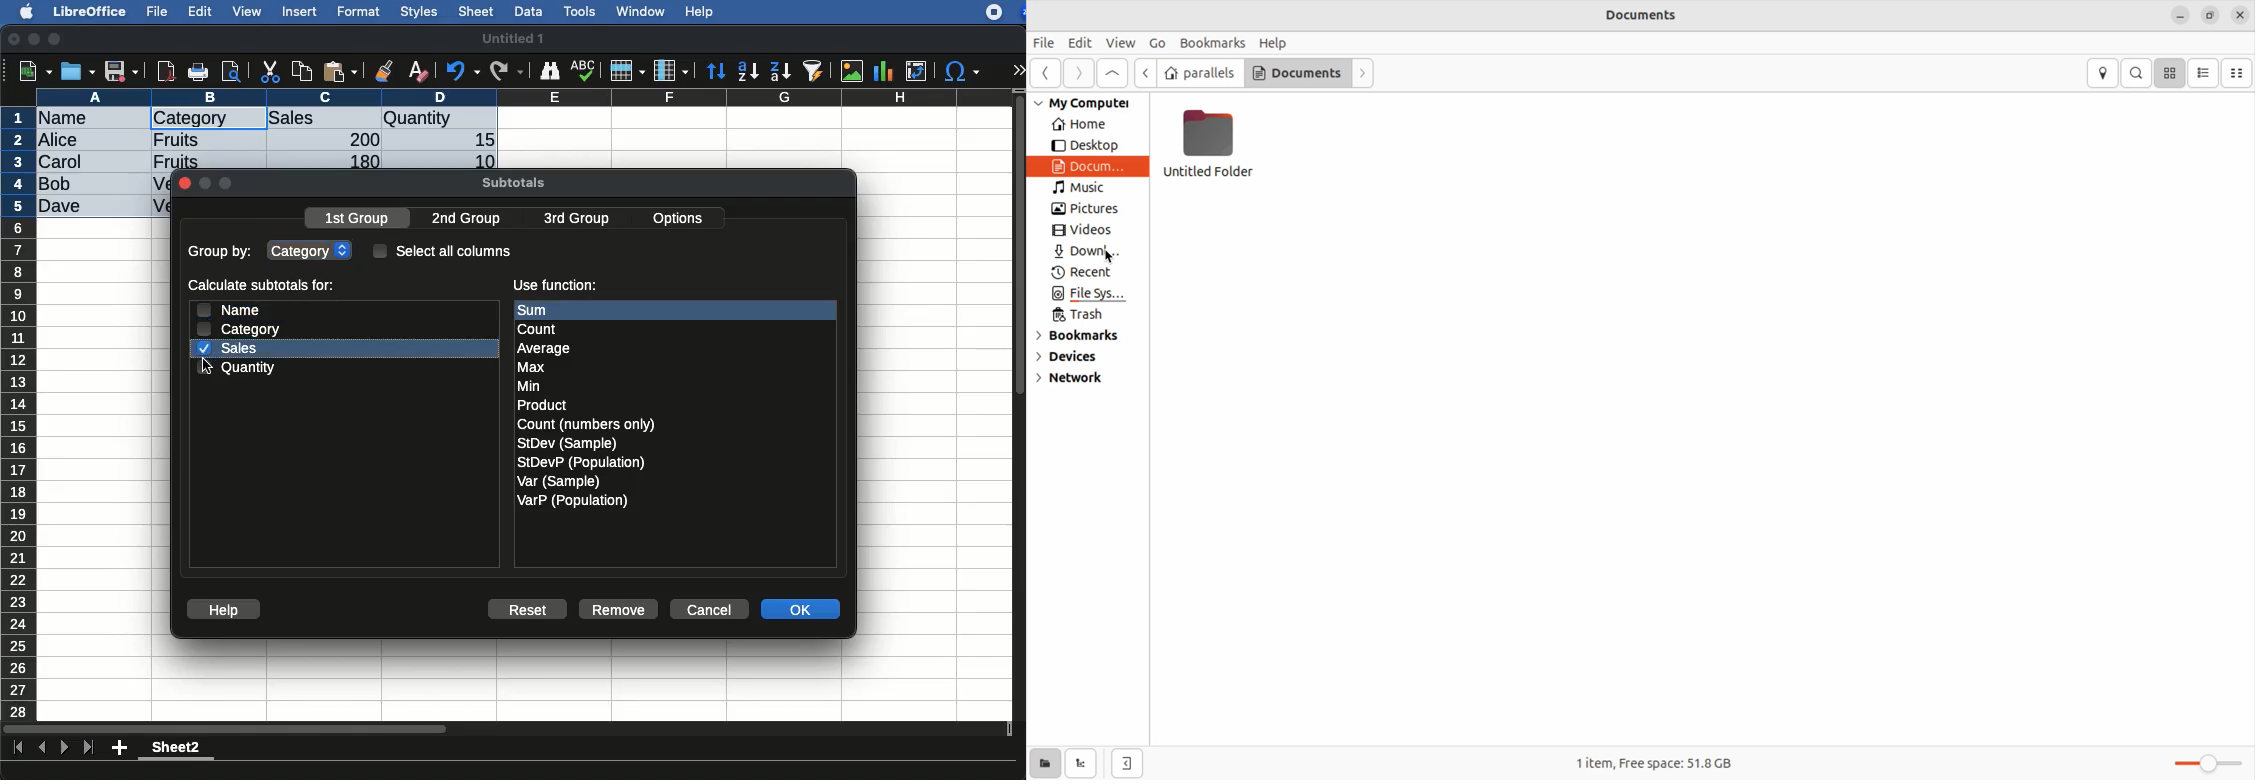  What do you see at coordinates (21, 10) in the screenshot?
I see `apple` at bounding box center [21, 10].